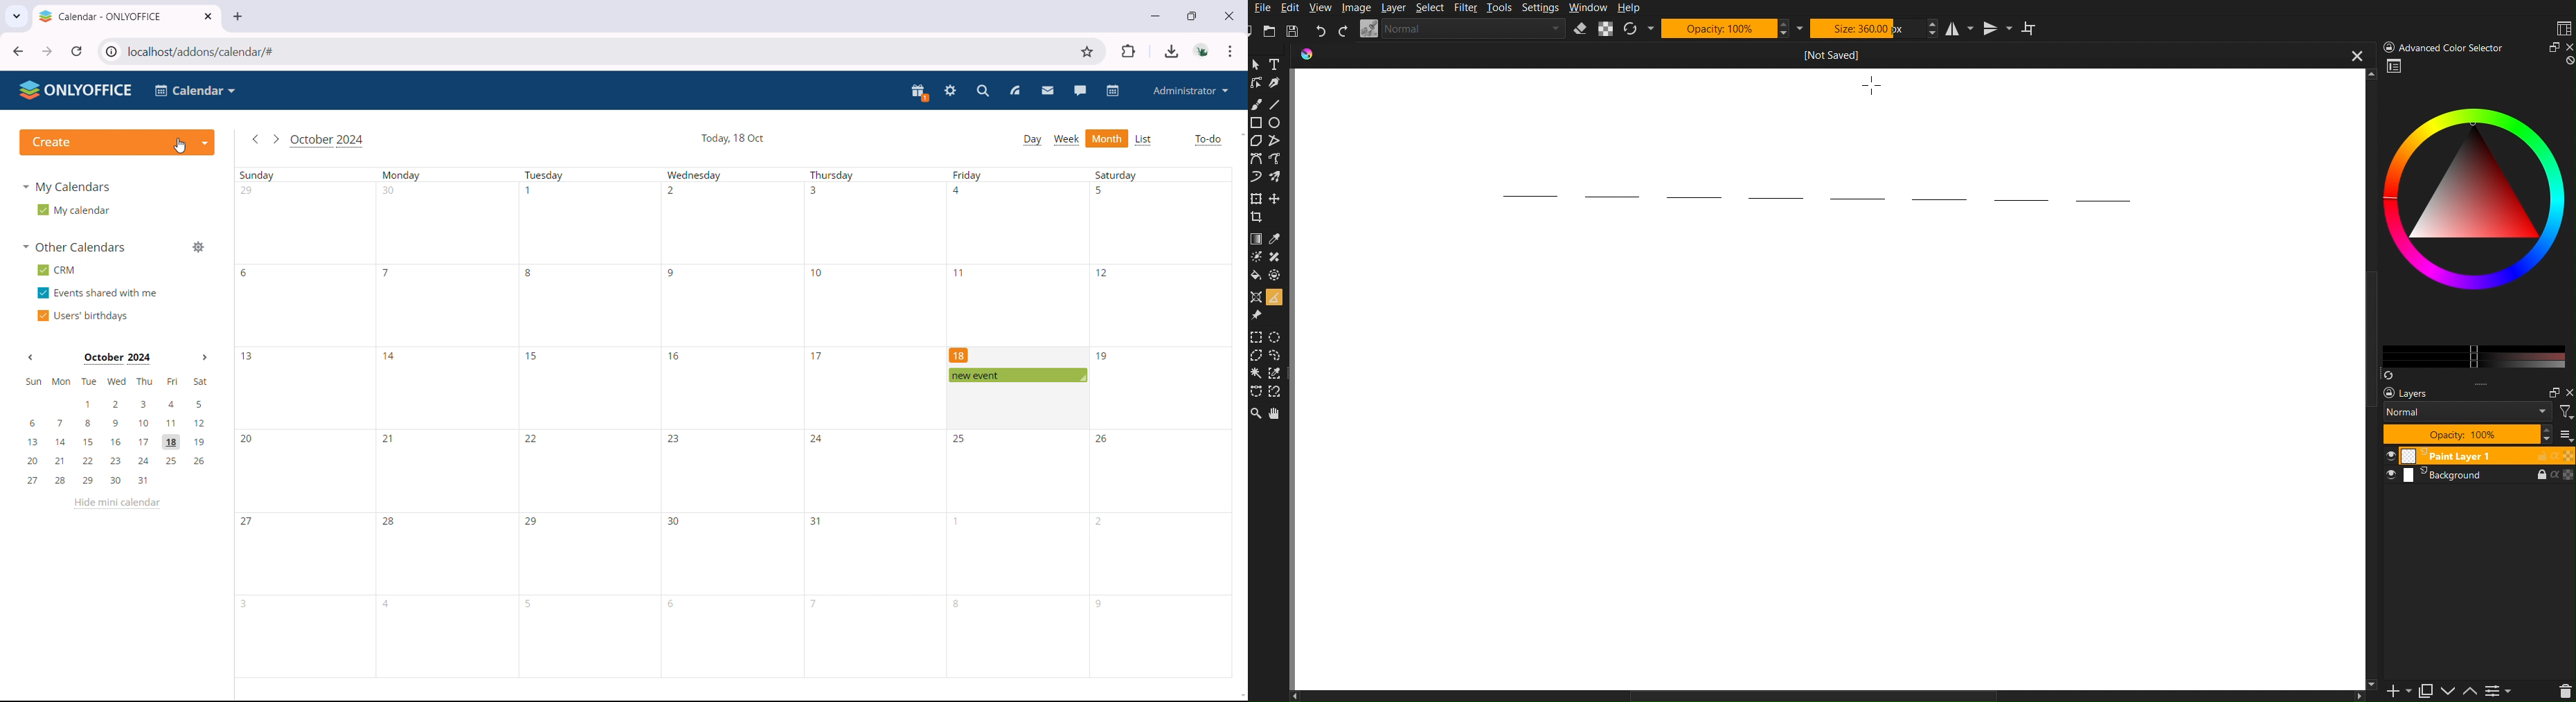 The image size is (2576, 728). What do you see at coordinates (1277, 374) in the screenshot?
I see `Picker Marquee` at bounding box center [1277, 374].